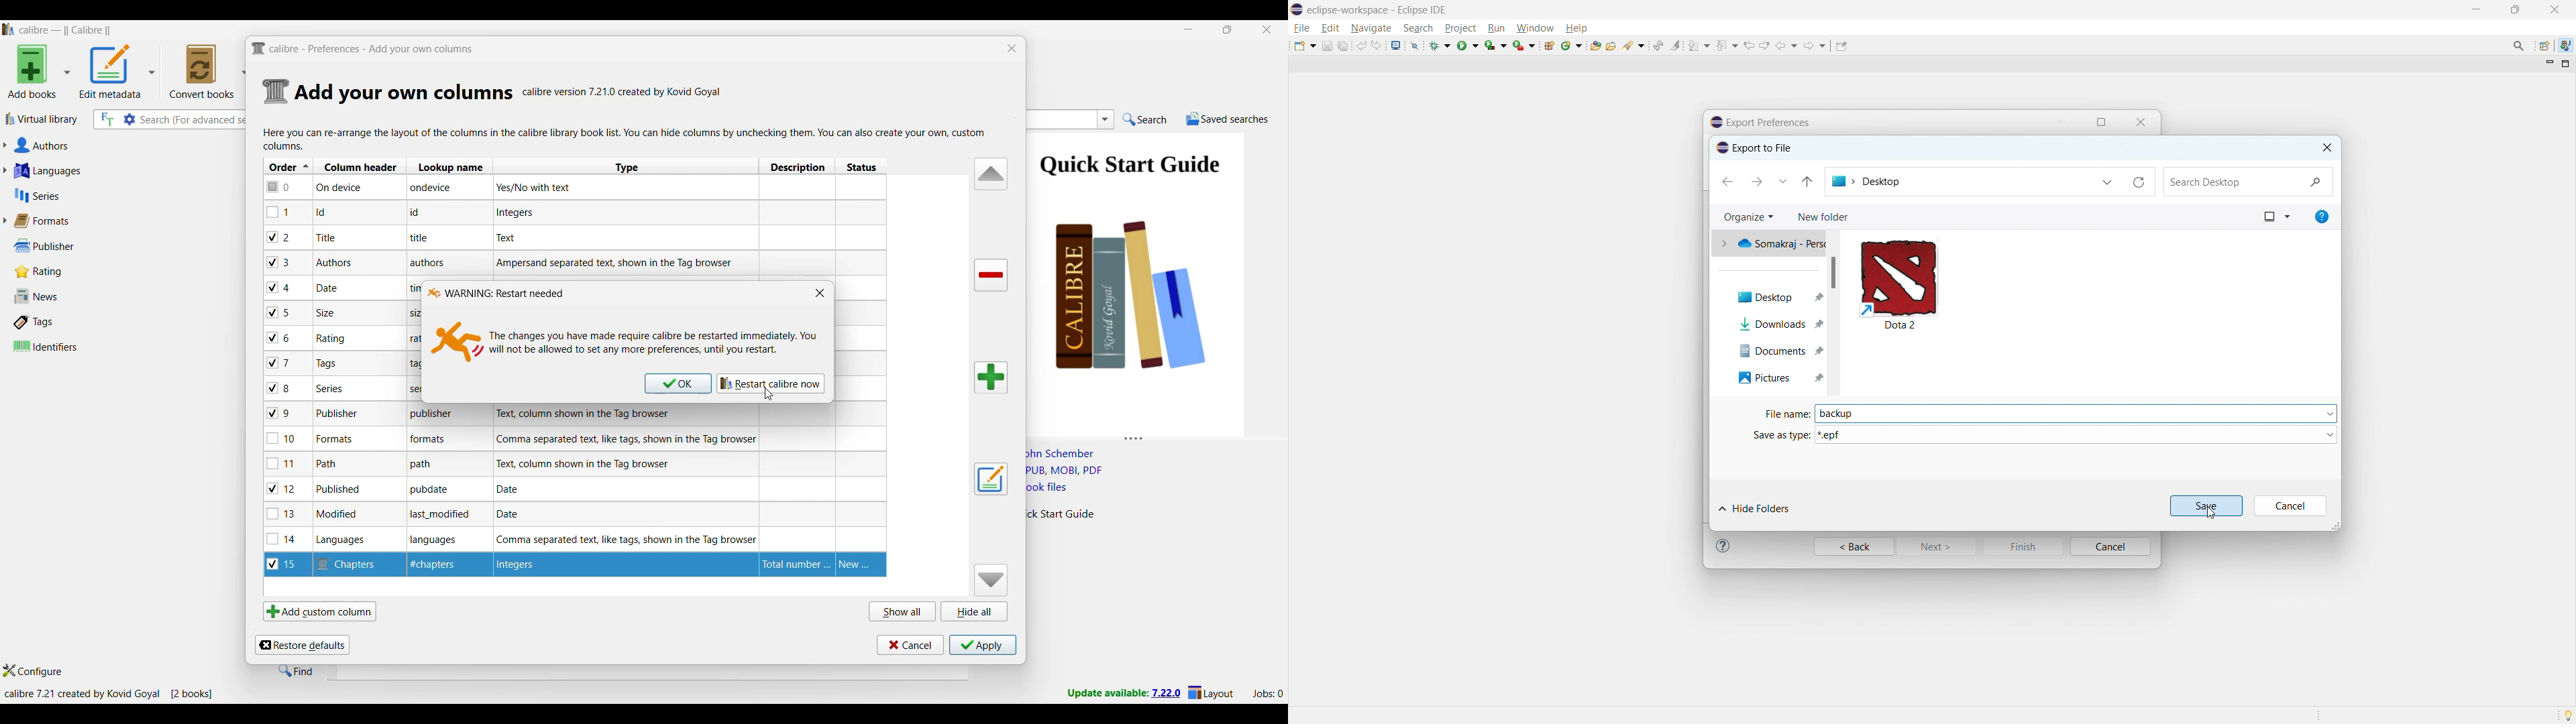 The width and height of the screenshot is (2576, 728). What do you see at coordinates (427, 389) in the screenshot?
I see `note` at bounding box center [427, 389].